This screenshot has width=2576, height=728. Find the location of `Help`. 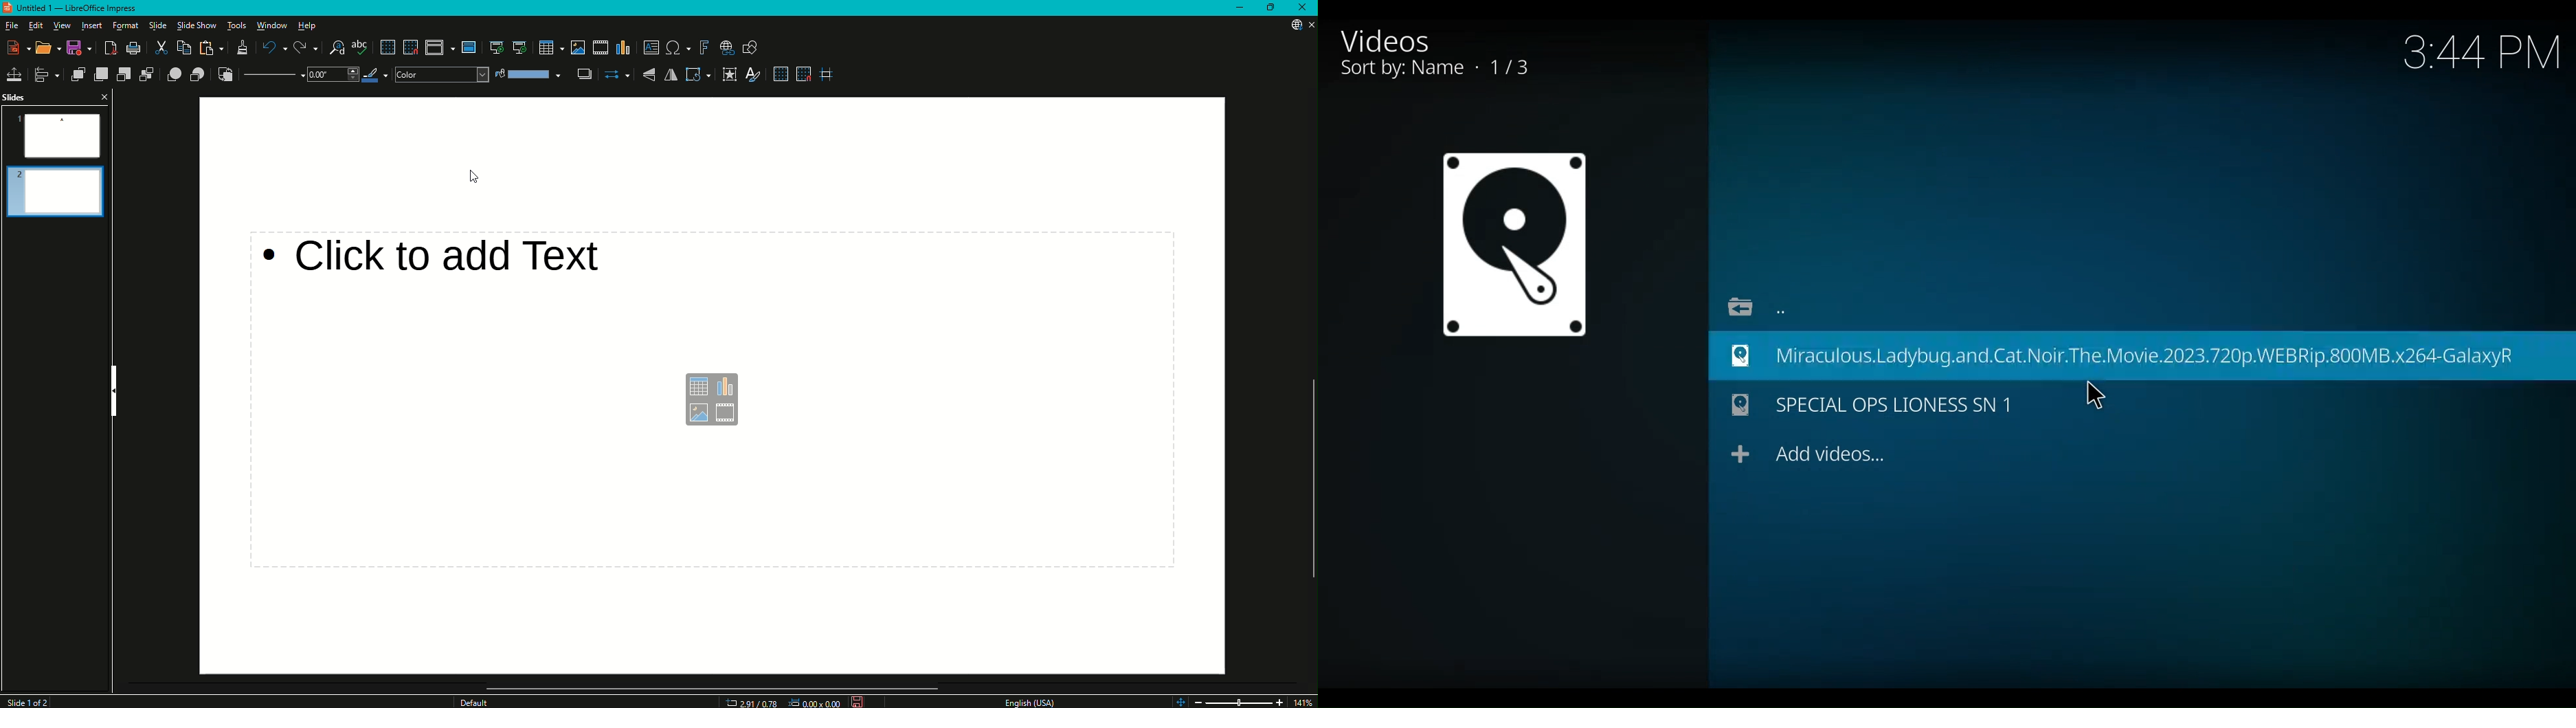

Help is located at coordinates (310, 25).